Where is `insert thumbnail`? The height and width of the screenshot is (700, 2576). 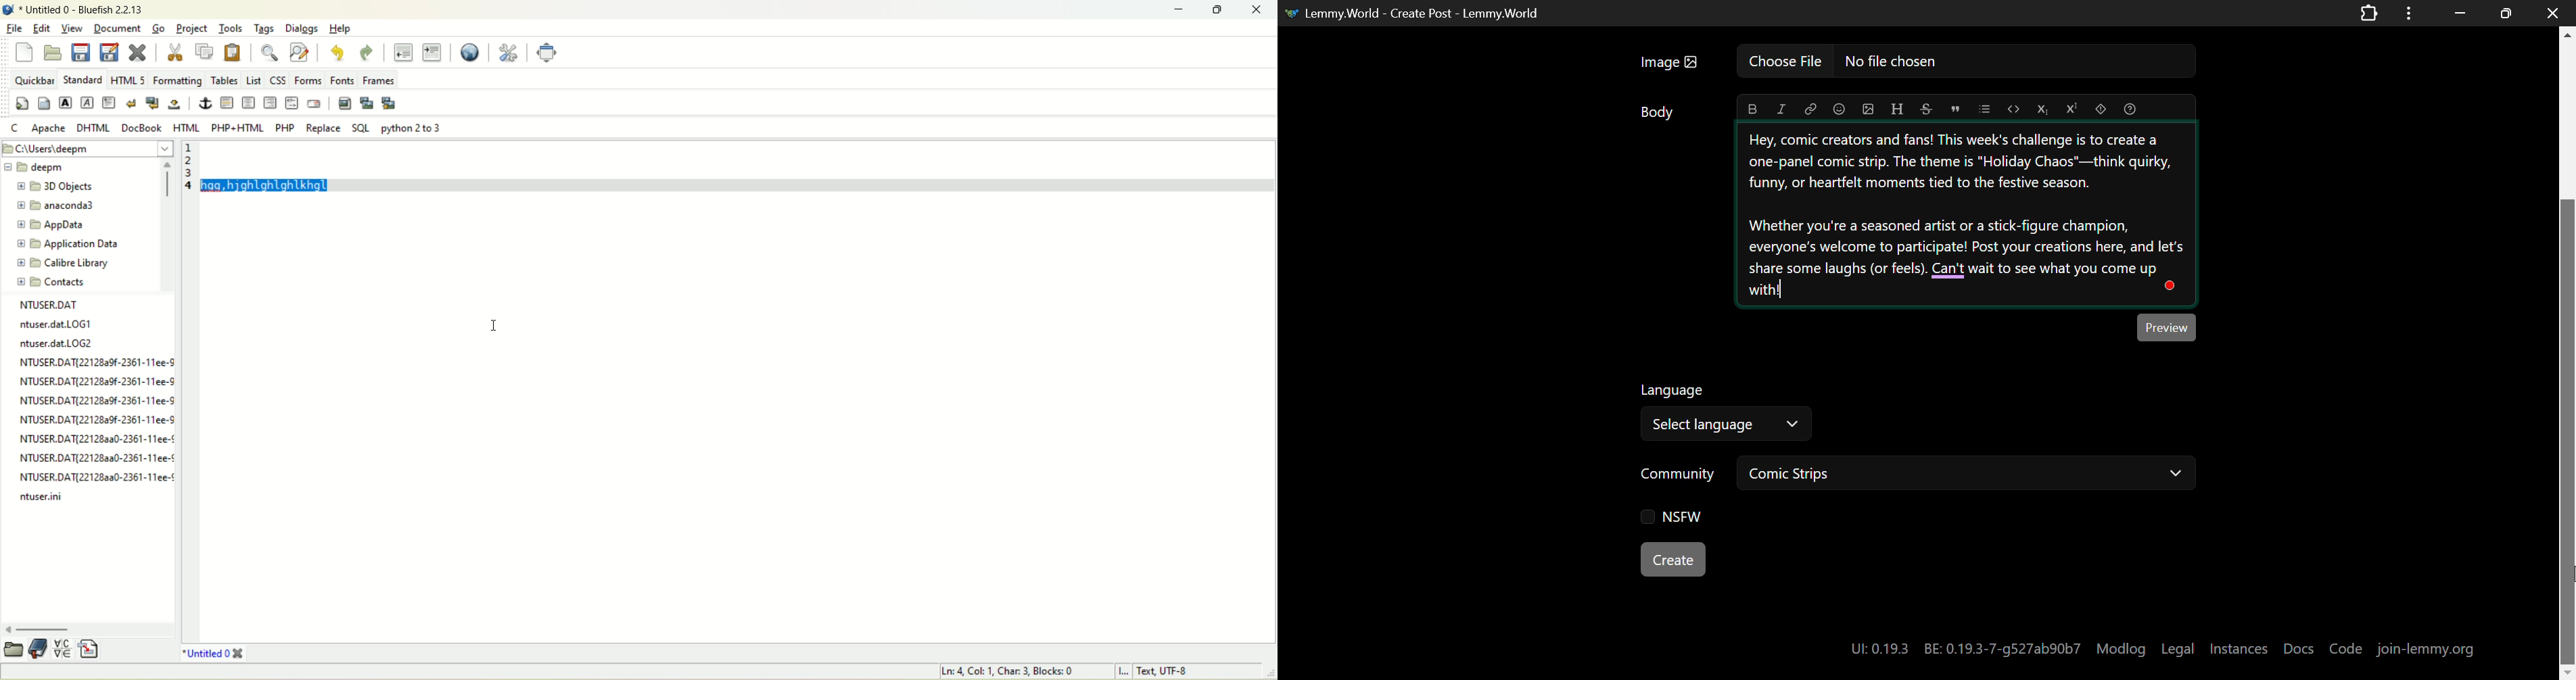 insert thumbnail is located at coordinates (367, 104).